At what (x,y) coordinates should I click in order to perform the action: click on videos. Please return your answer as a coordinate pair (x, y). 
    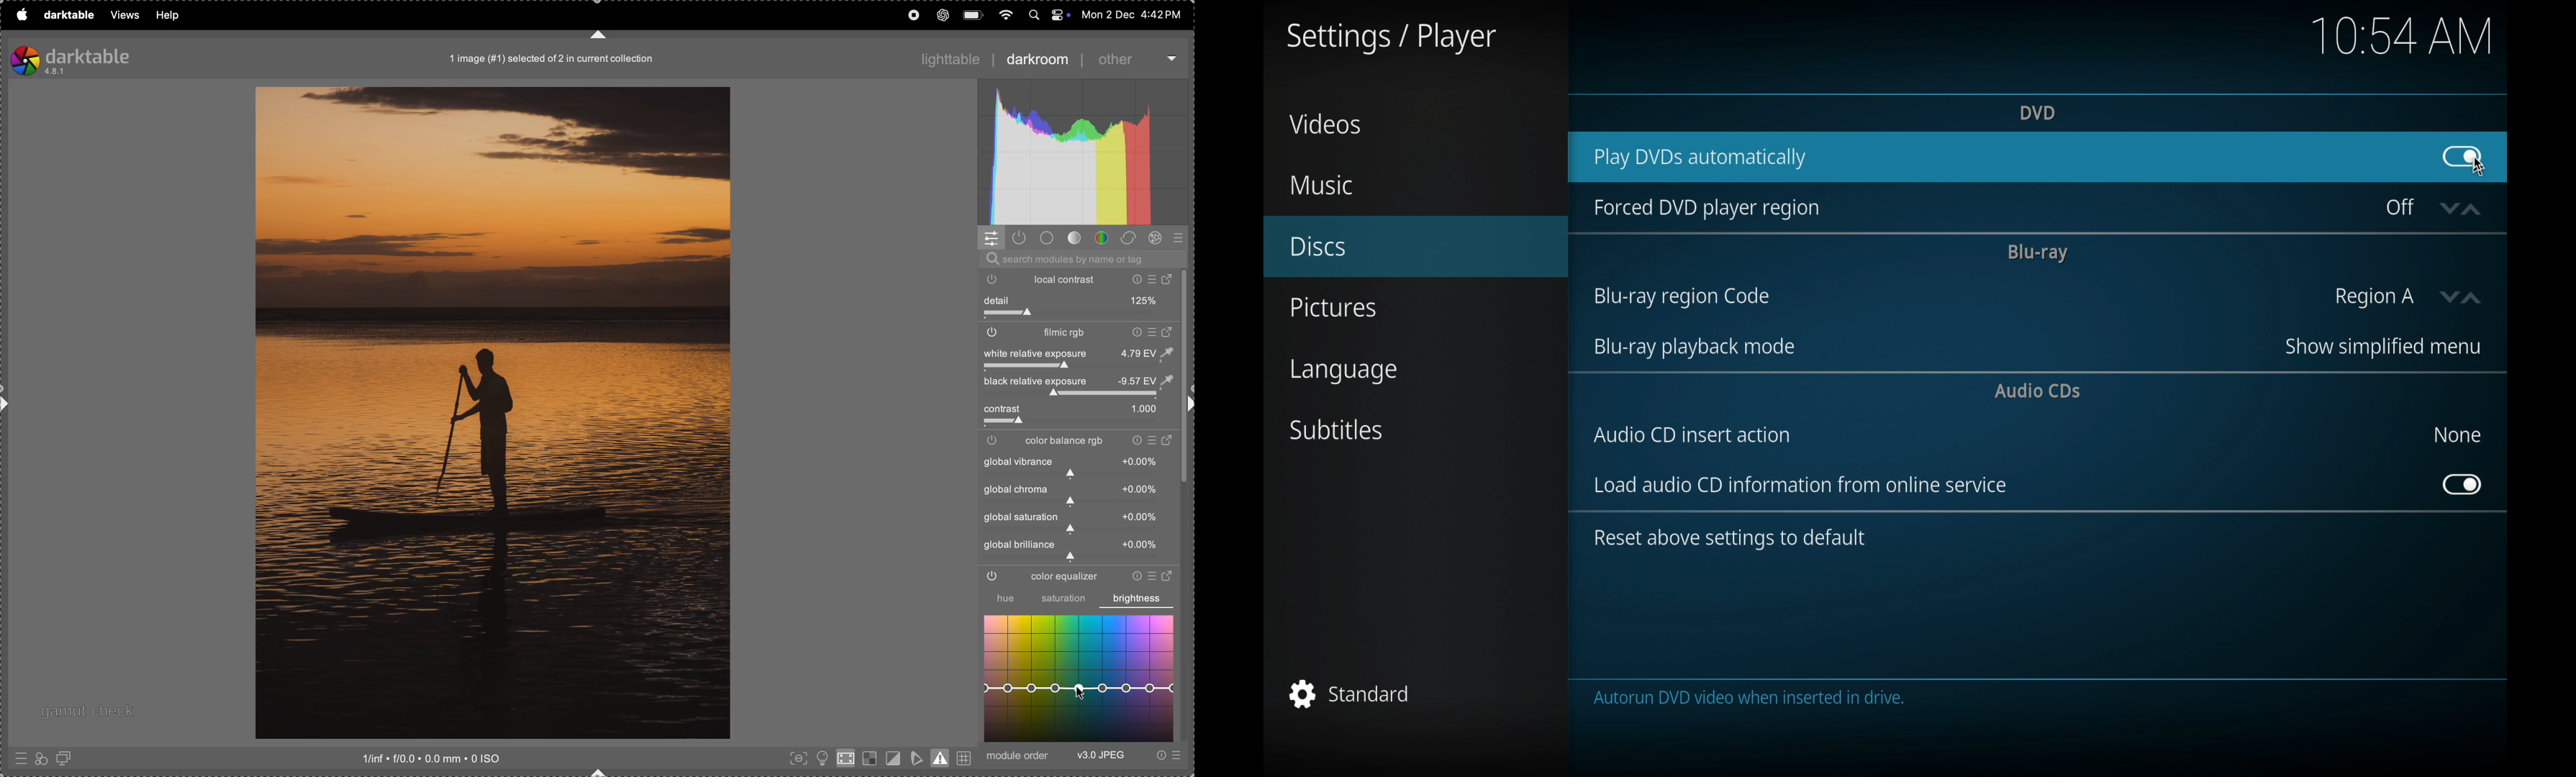
    Looking at the image, I should click on (1325, 124).